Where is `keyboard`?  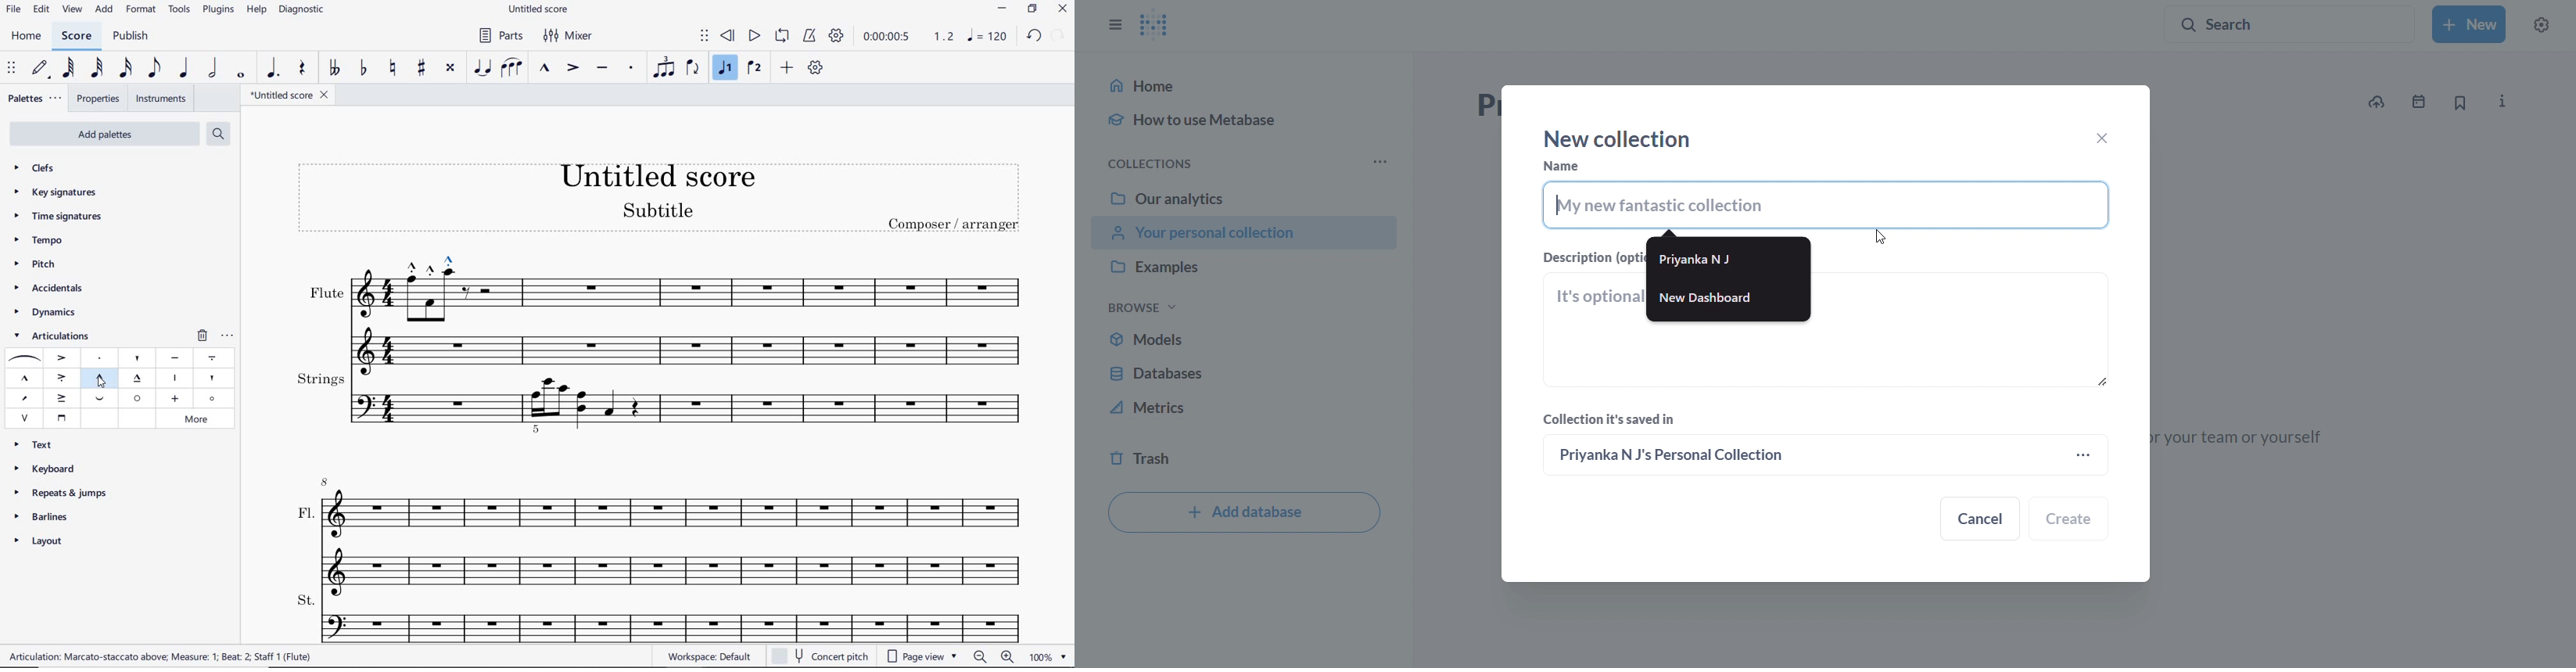
keyboard is located at coordinates (49, 468).